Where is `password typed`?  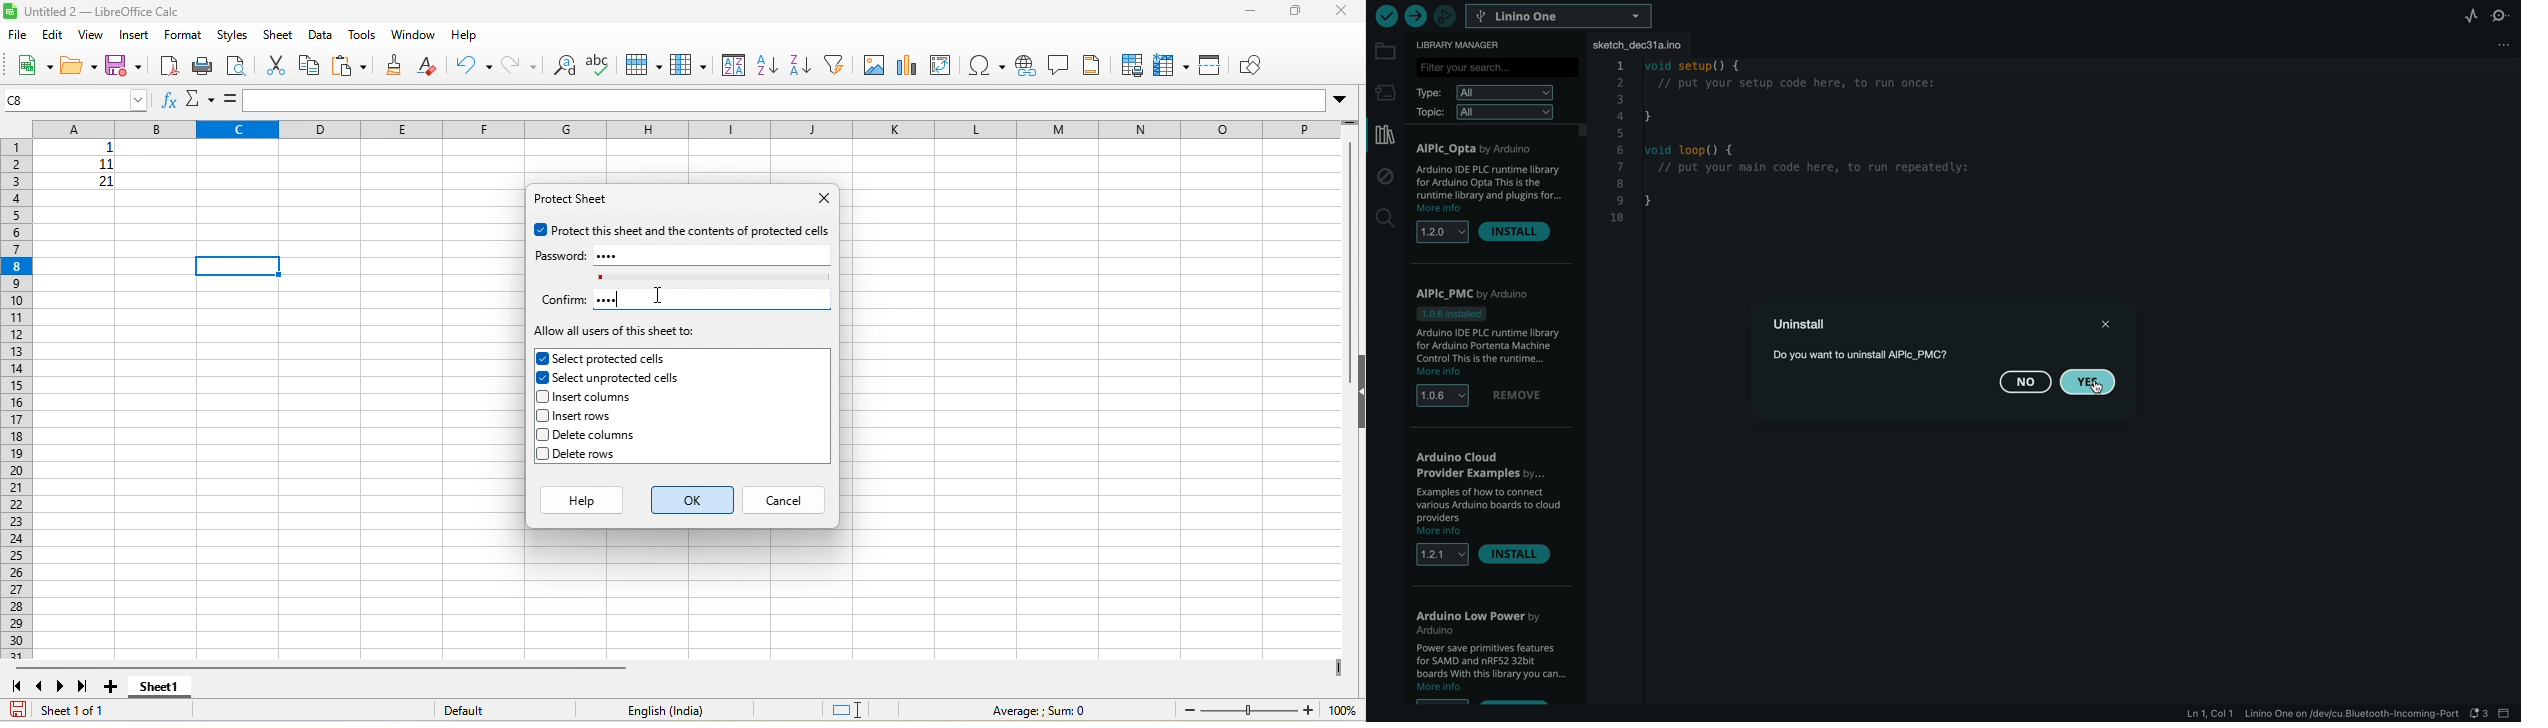
password typed is located at coordinates (612, 255).